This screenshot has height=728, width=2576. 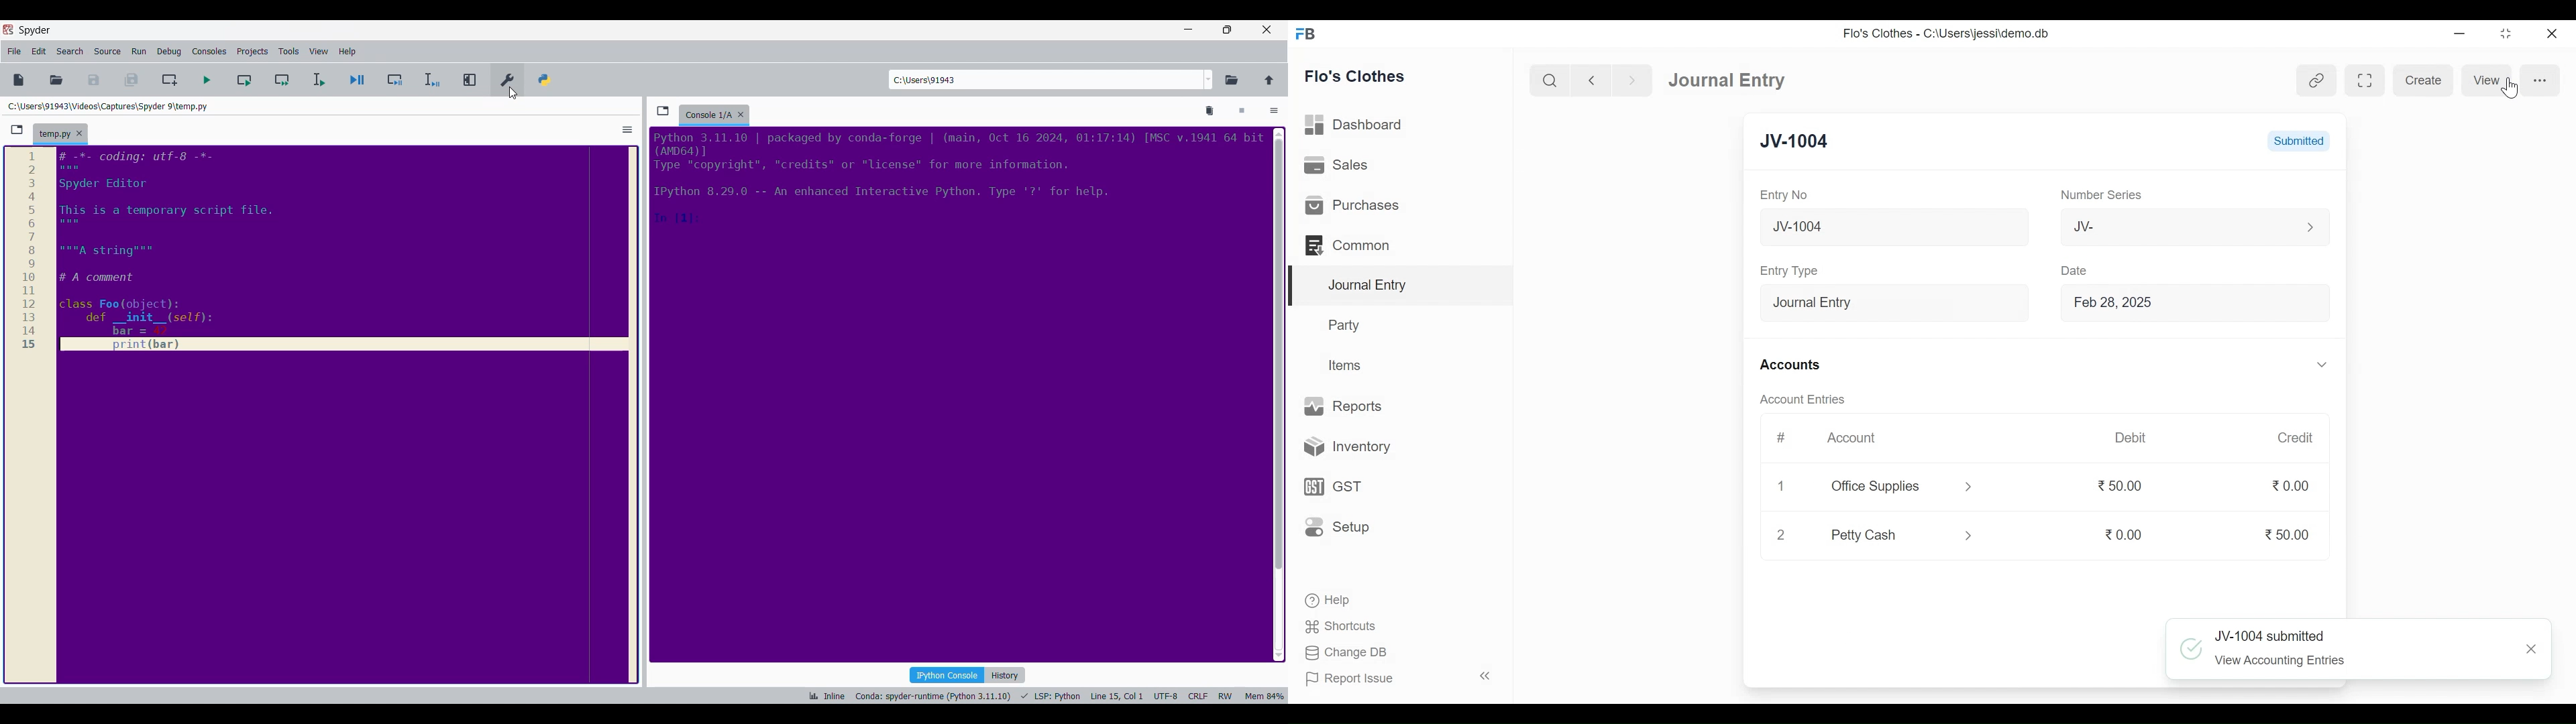 What do you see at coordinates (2098, 195) in the screenshot?
I see `Number Series` at bounding box center [2098, 195].